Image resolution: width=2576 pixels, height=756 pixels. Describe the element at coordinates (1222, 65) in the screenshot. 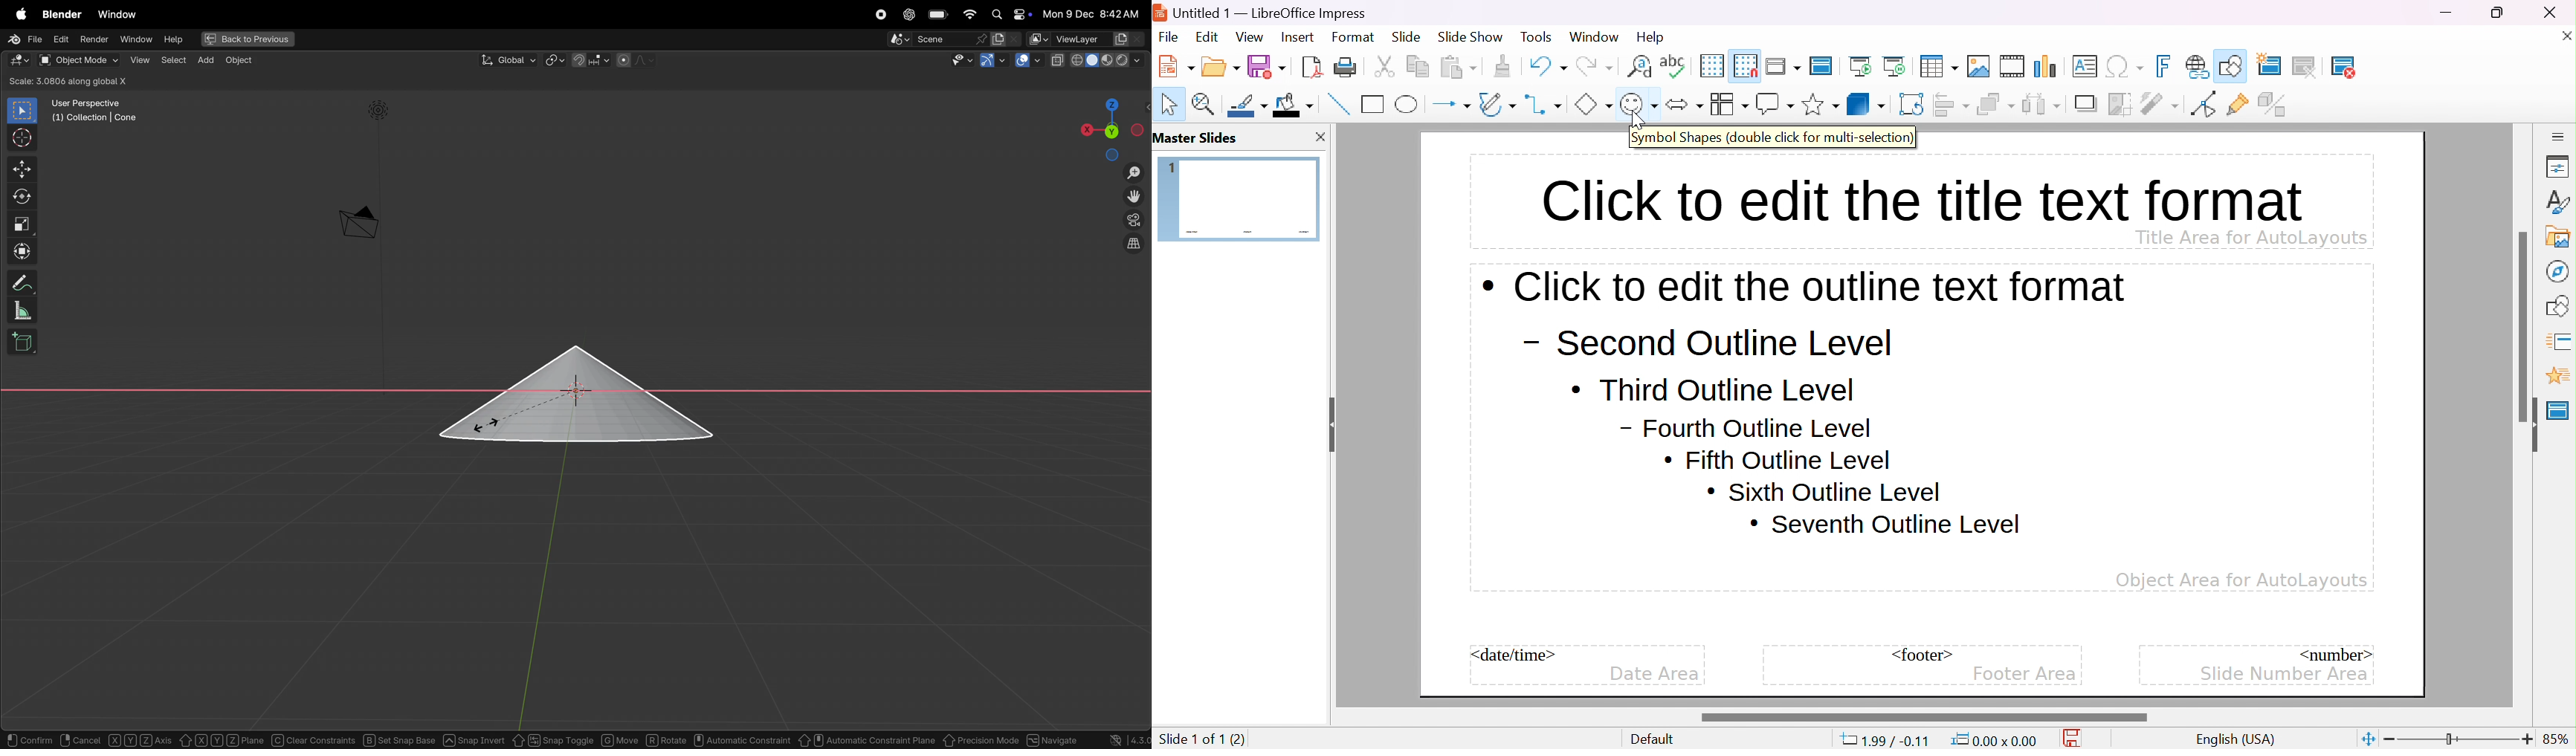

I see `open` at that location.